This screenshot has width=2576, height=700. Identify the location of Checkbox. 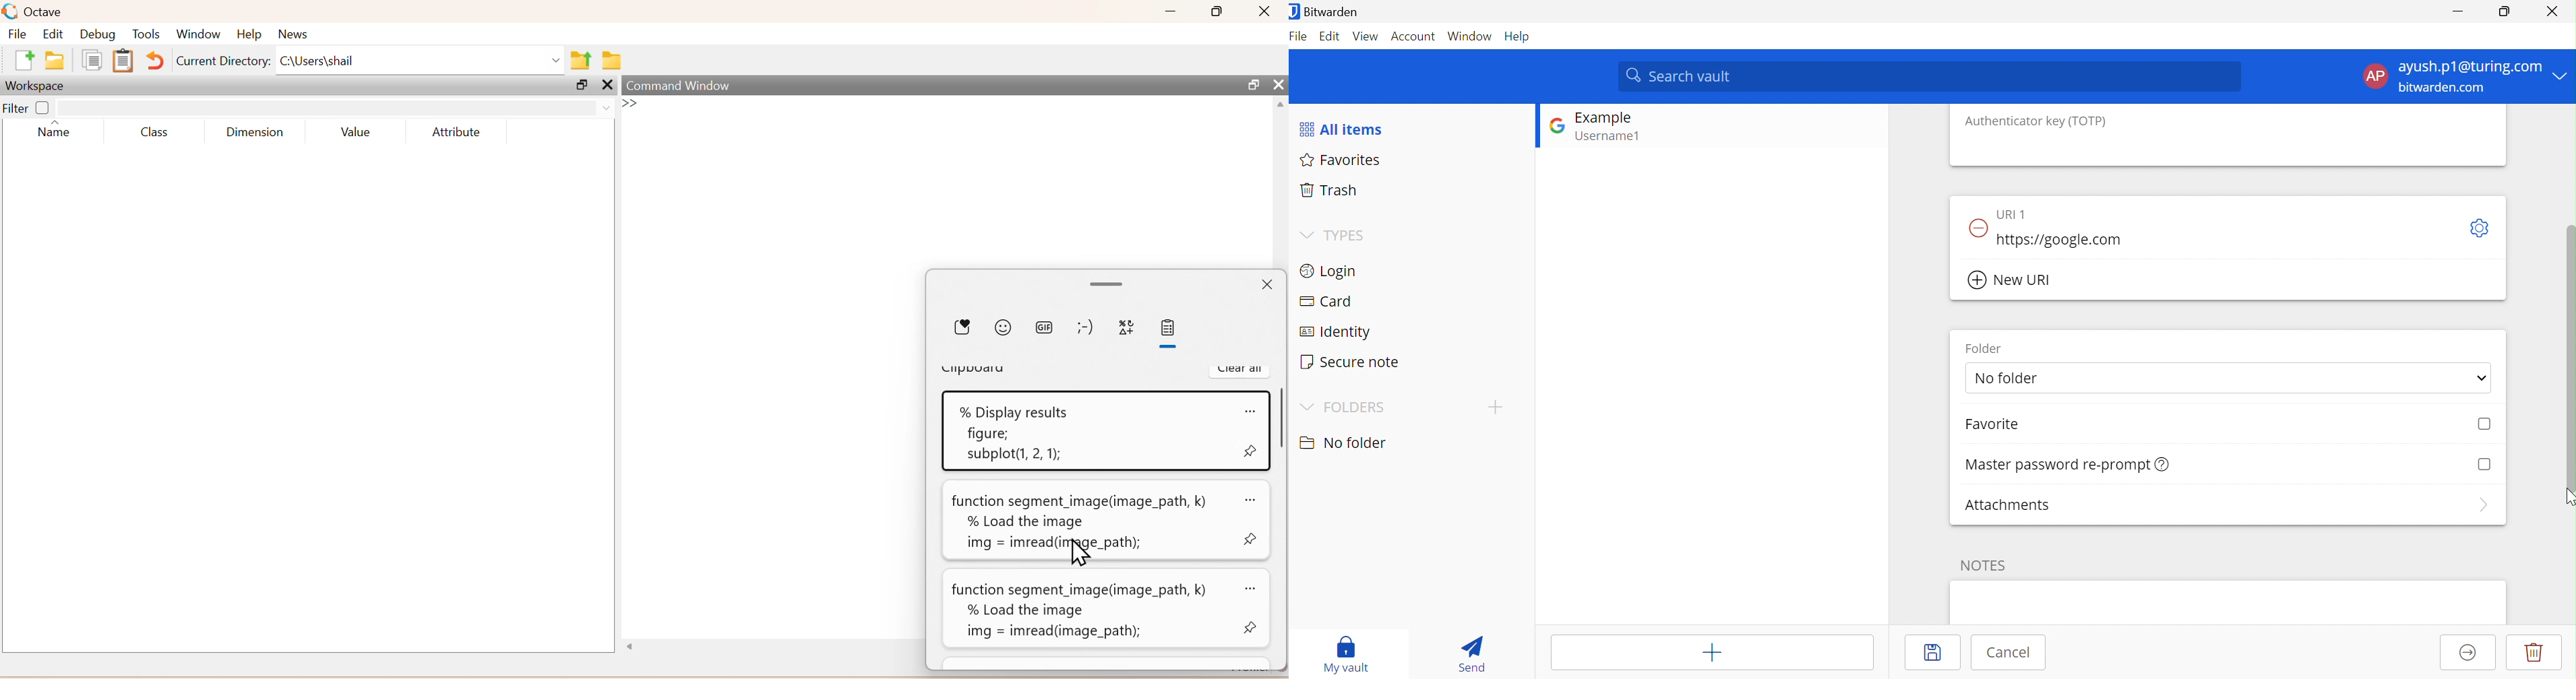
(2485, 462).